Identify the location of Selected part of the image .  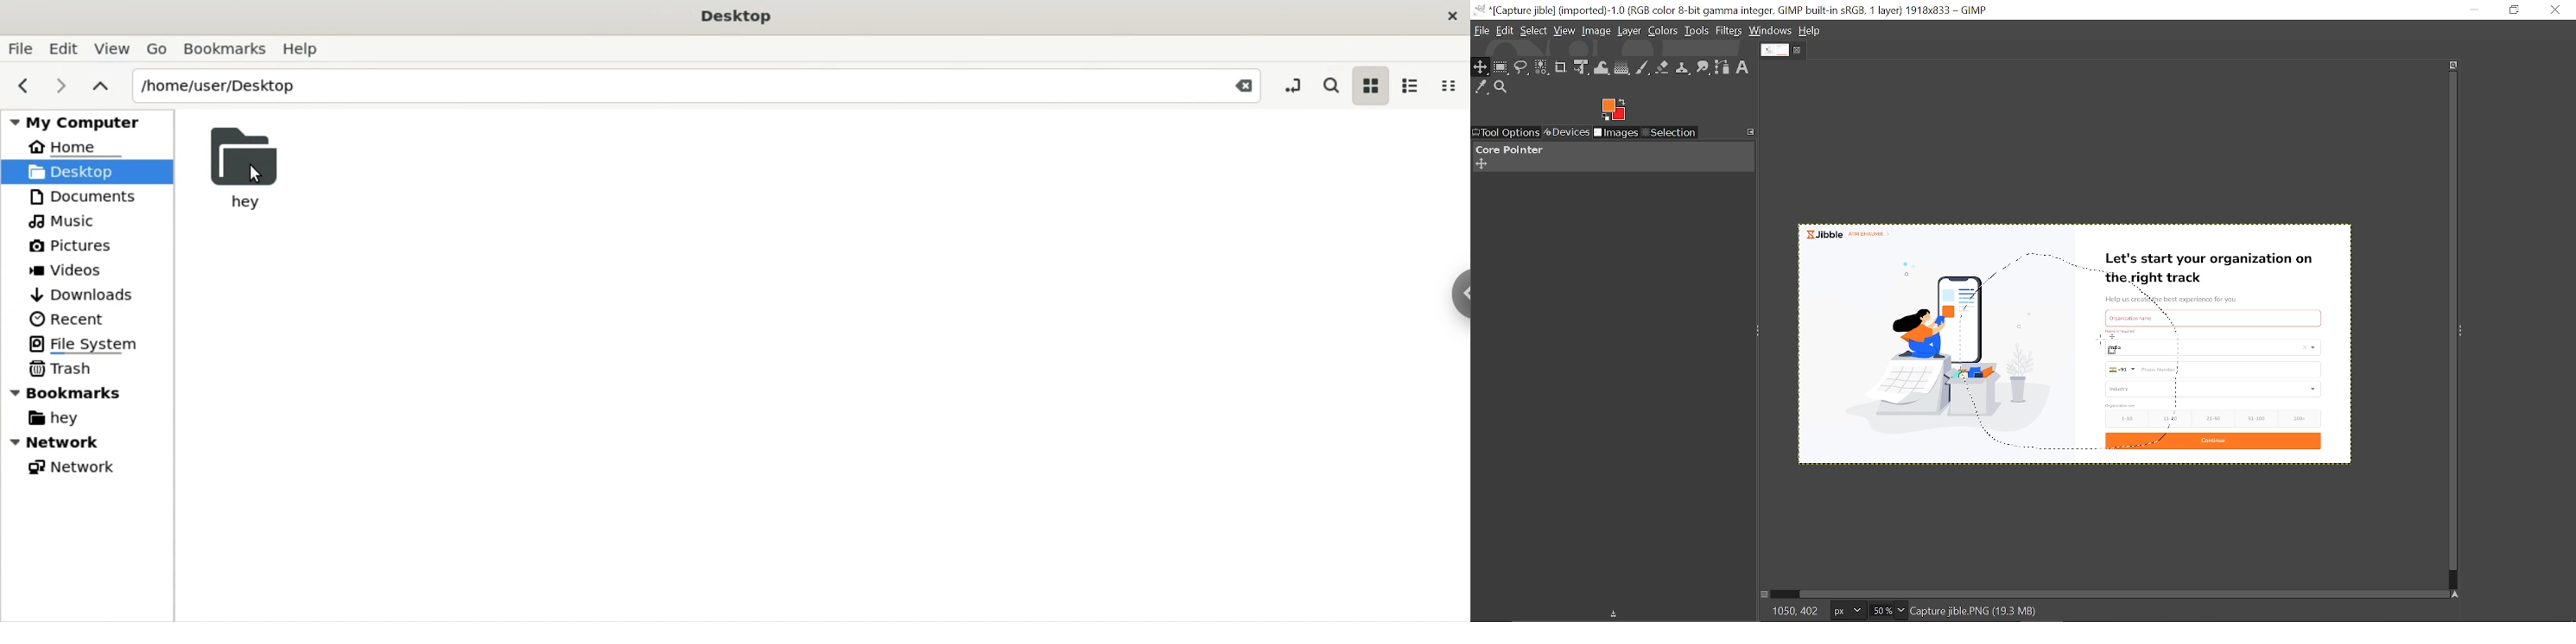
(1945, 353).